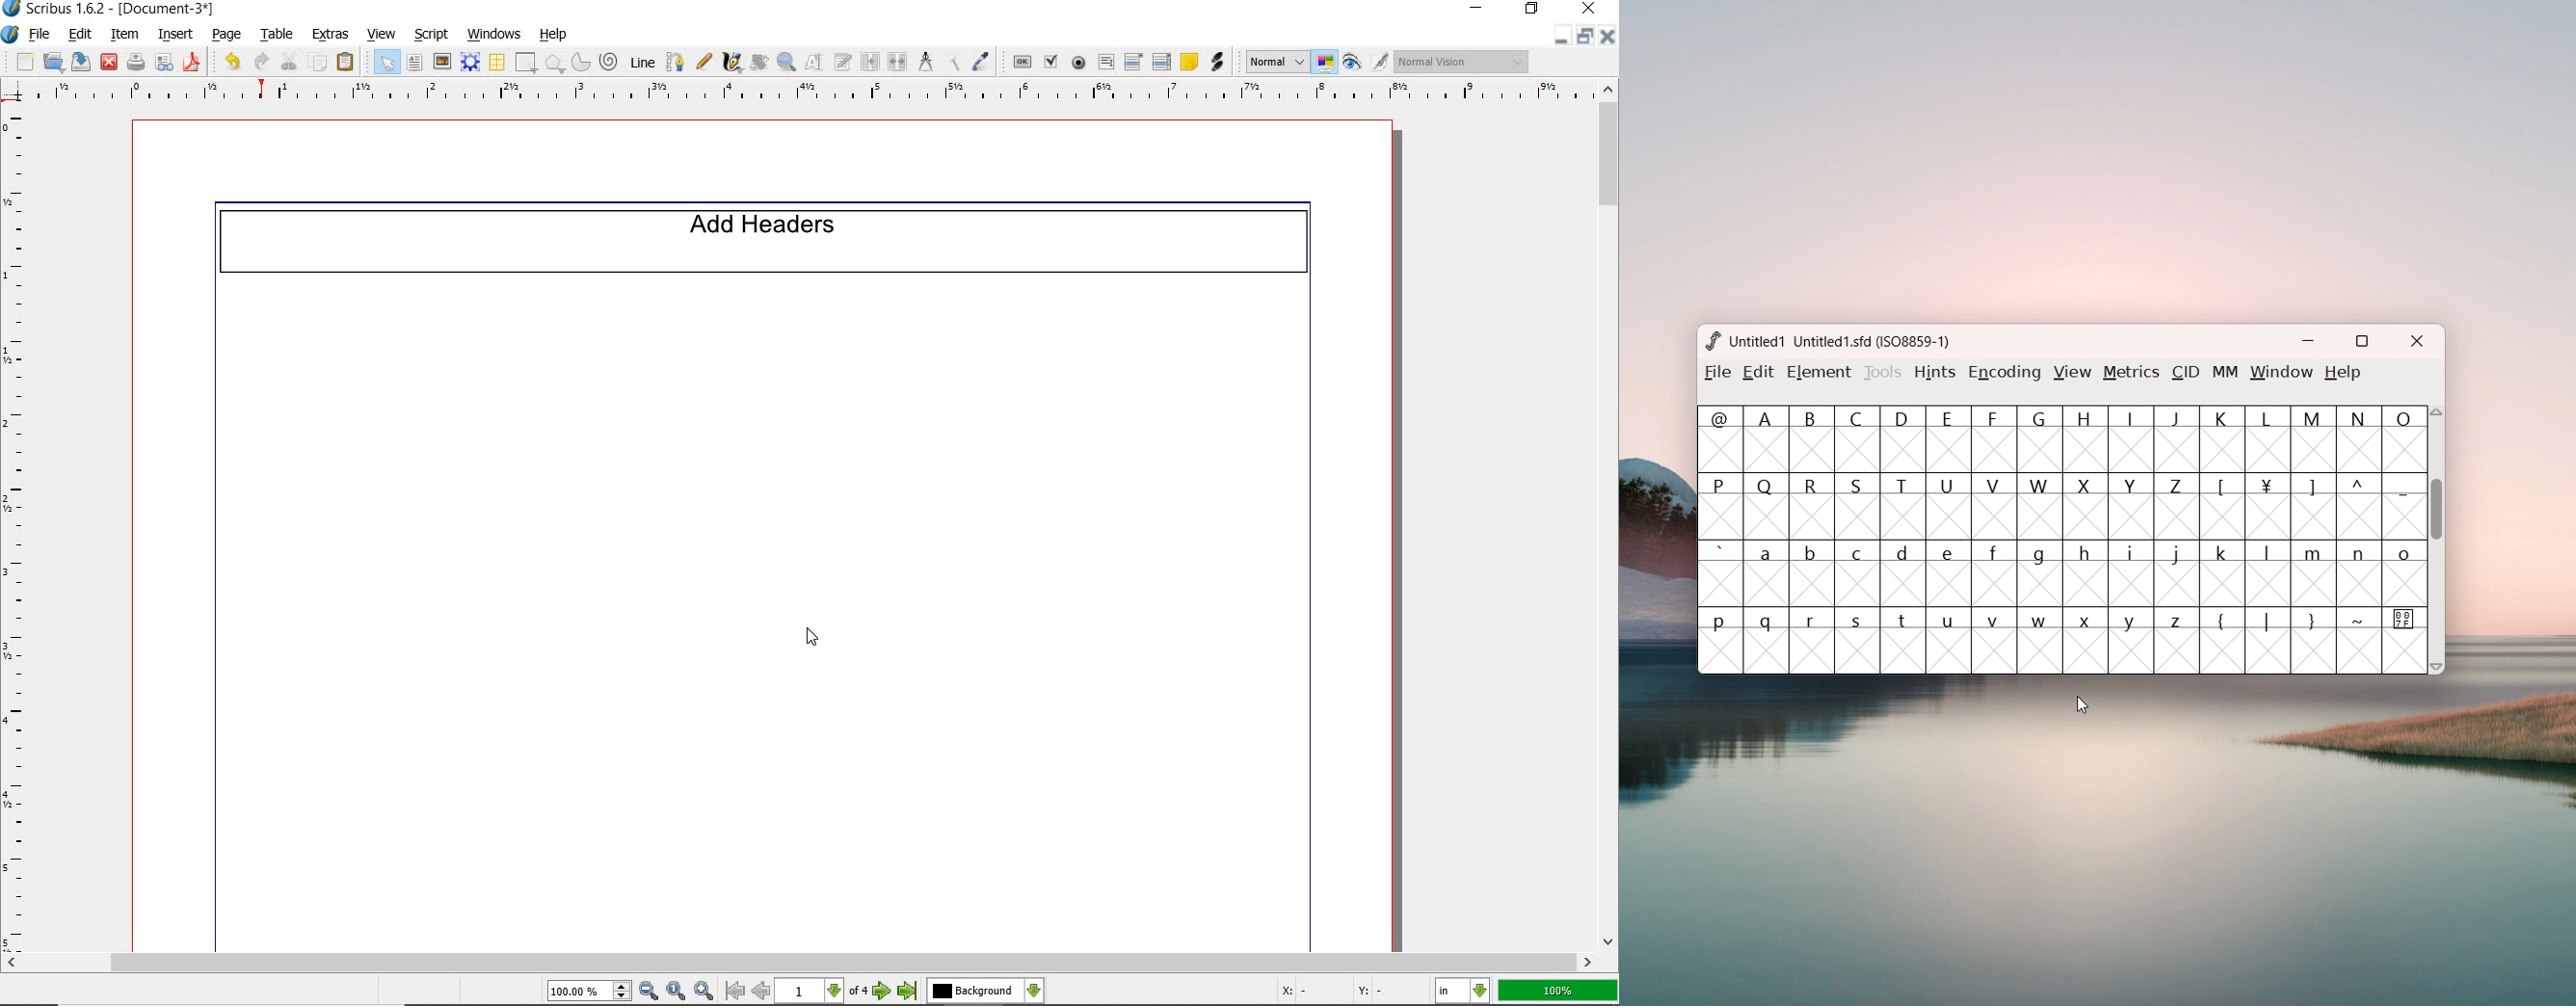  What do you see at coordinates (2362, 340) in the screenshot?
I see `maximize` at bounding box center [2362, 340].